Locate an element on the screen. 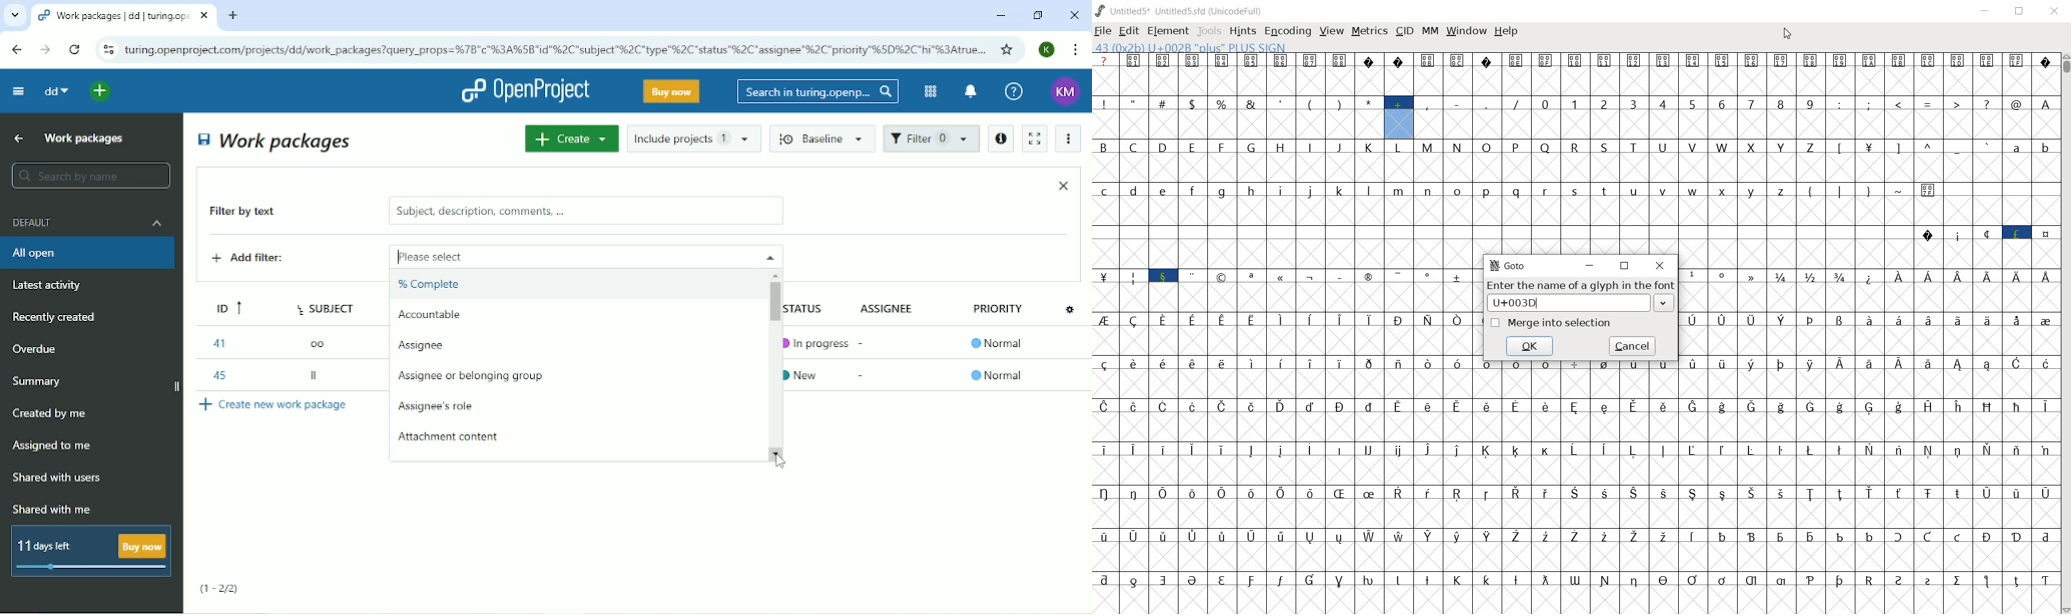  Assigned to me is located at coordinates (53, 446).